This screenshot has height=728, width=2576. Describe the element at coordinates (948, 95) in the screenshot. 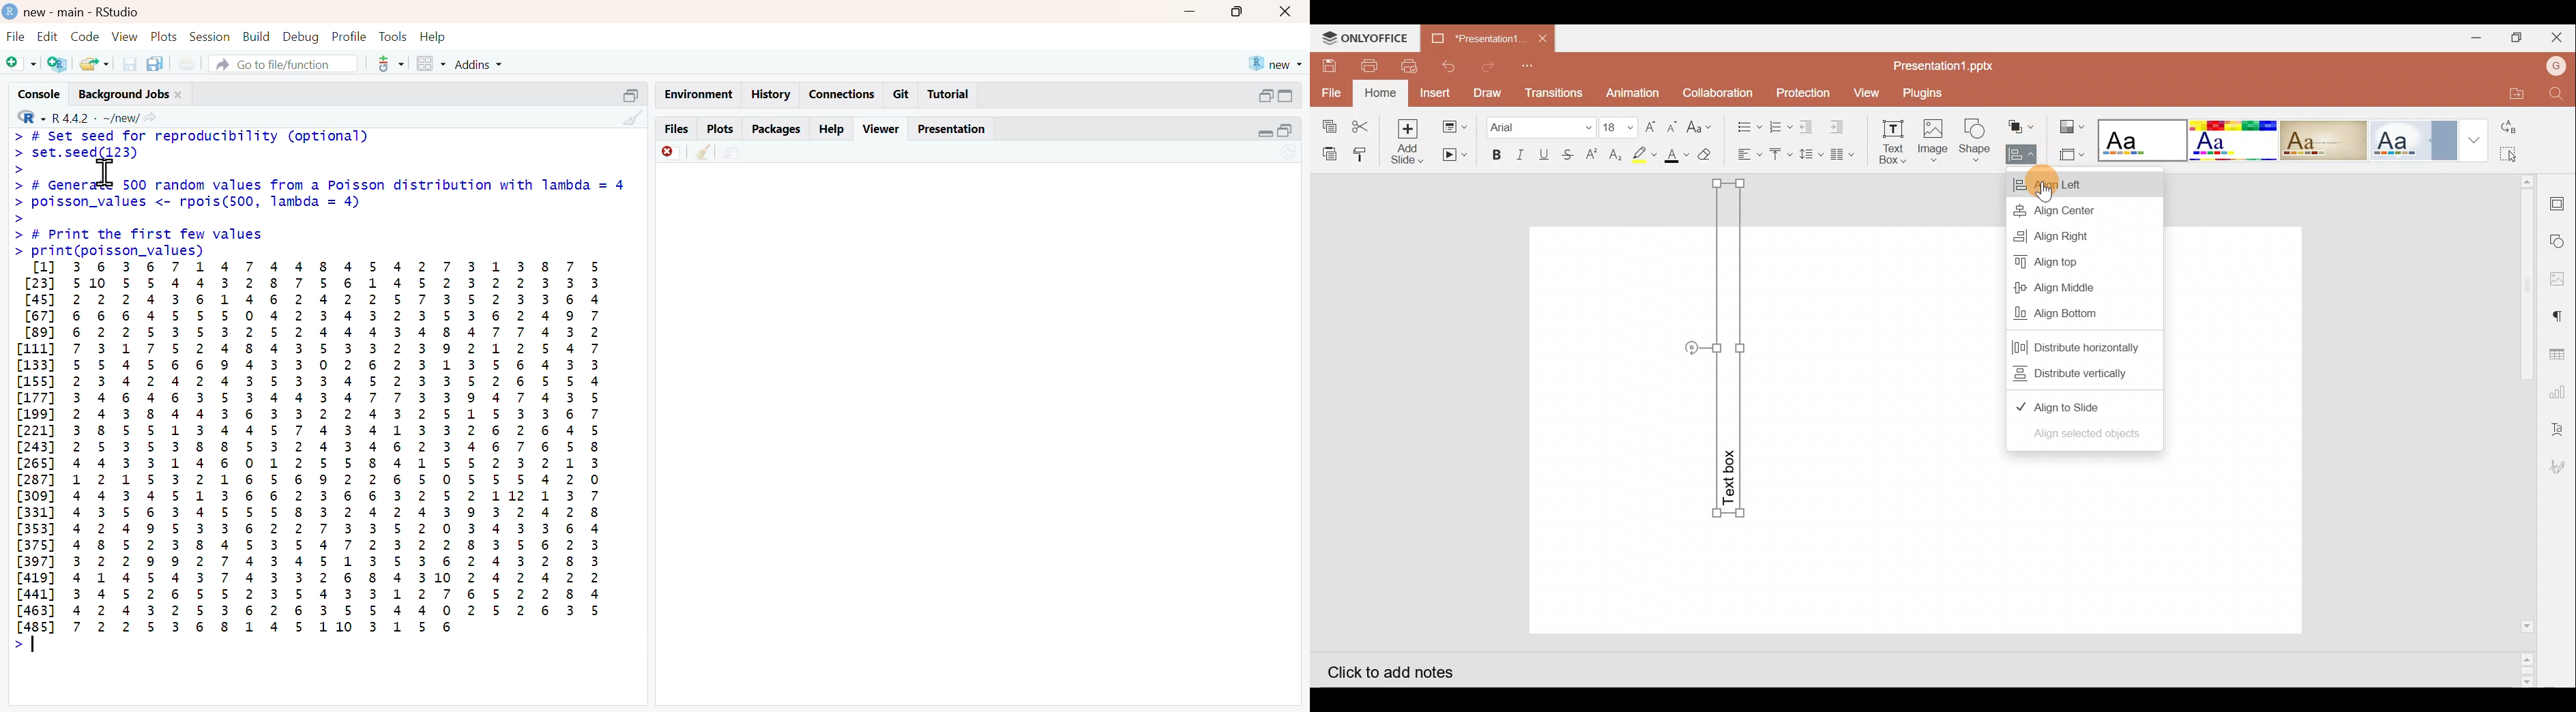

I see `tutorial` at that location.